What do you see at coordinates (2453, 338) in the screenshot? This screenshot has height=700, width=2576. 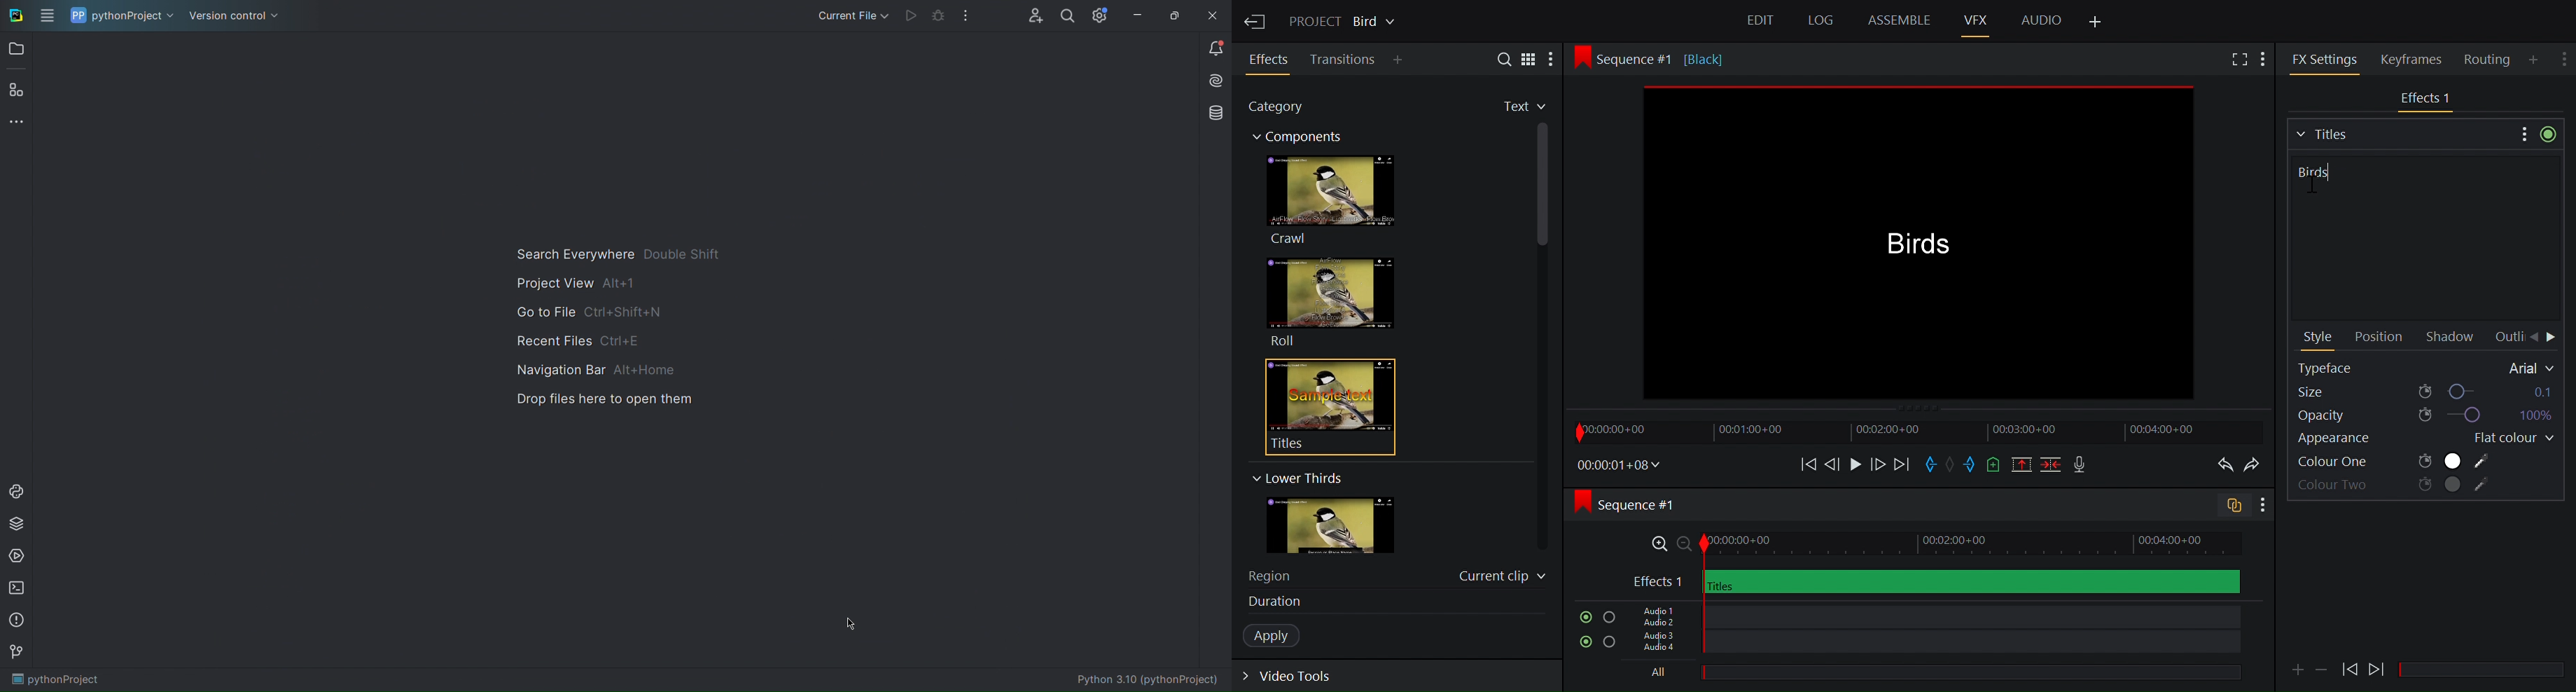 I see `Shadow` at bounding box center [2453, 338].